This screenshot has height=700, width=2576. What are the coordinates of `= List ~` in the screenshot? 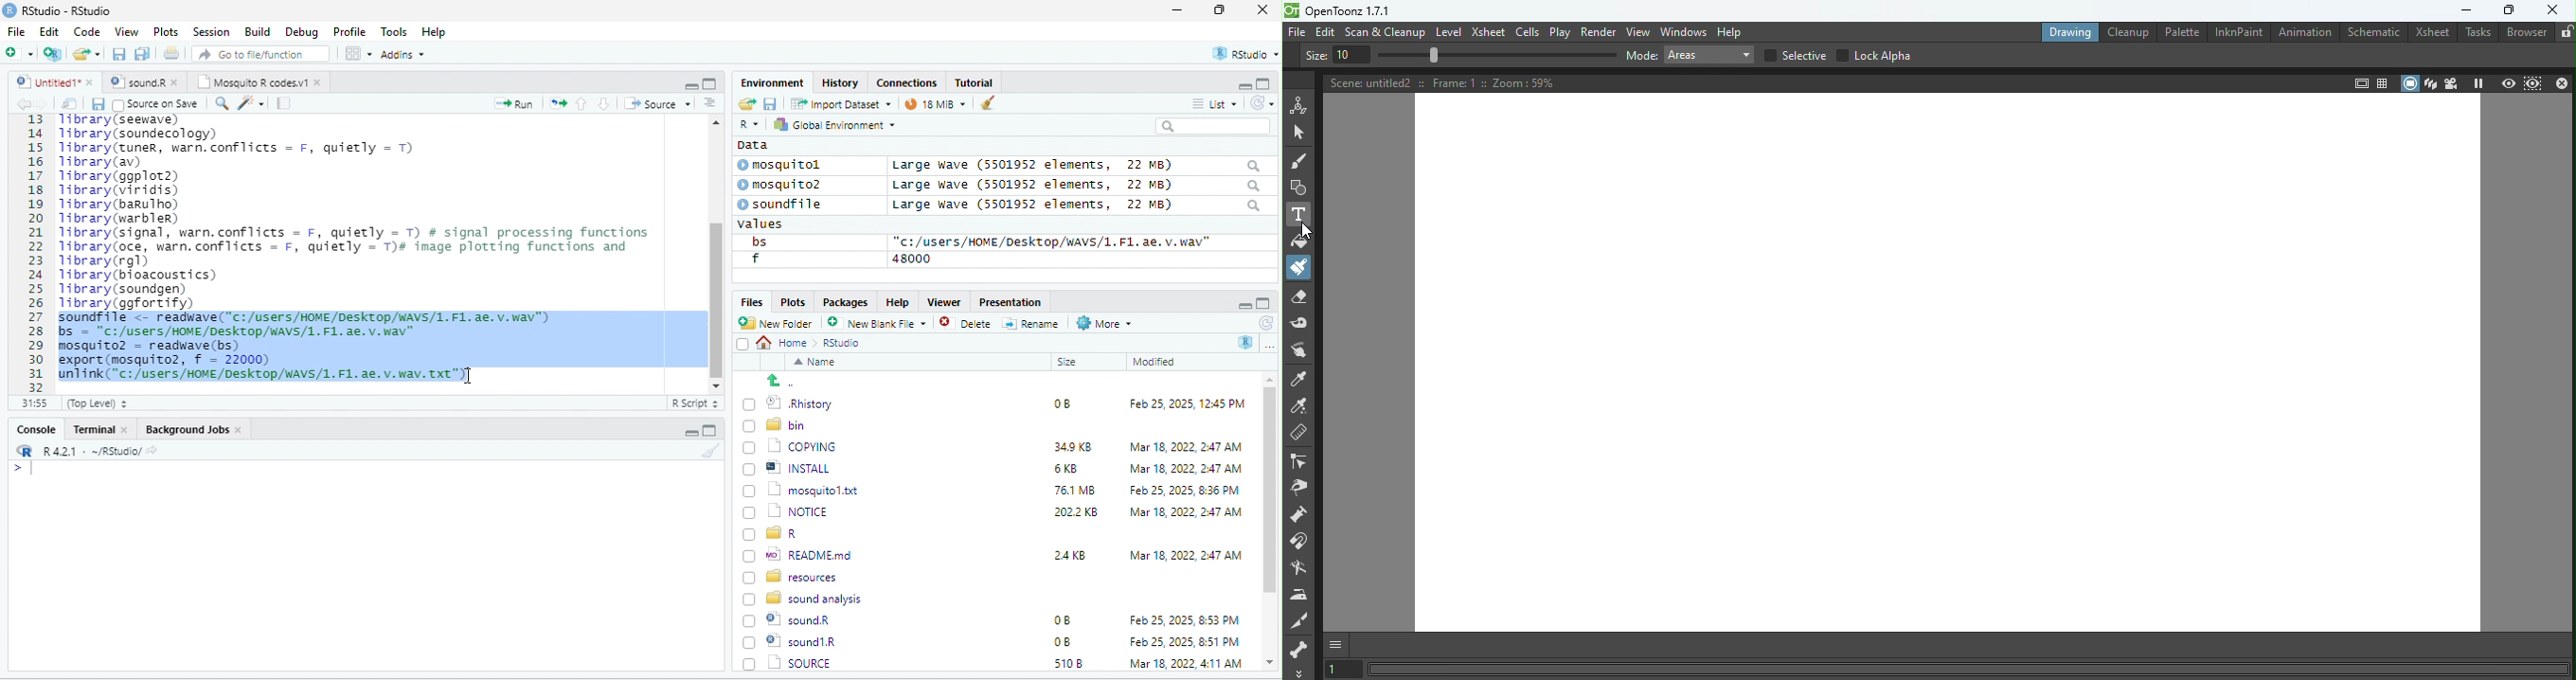 It's located at (1211, 104).